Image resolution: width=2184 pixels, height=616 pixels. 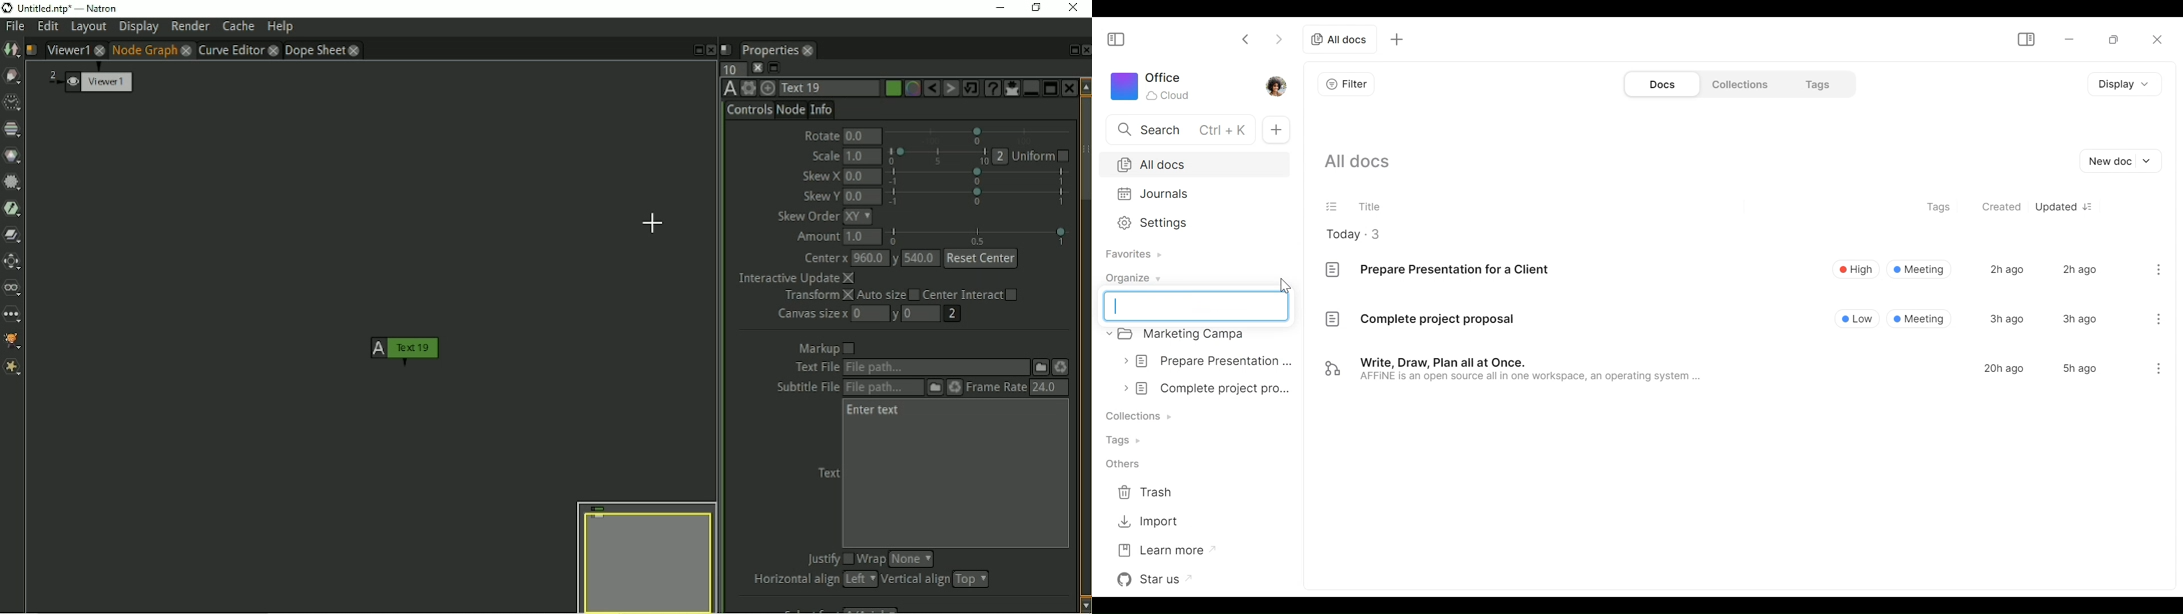 What do you see at coordinates (2007, 318) in the screenshot?
I see `3h ago` at bounding box center [2007, 318].